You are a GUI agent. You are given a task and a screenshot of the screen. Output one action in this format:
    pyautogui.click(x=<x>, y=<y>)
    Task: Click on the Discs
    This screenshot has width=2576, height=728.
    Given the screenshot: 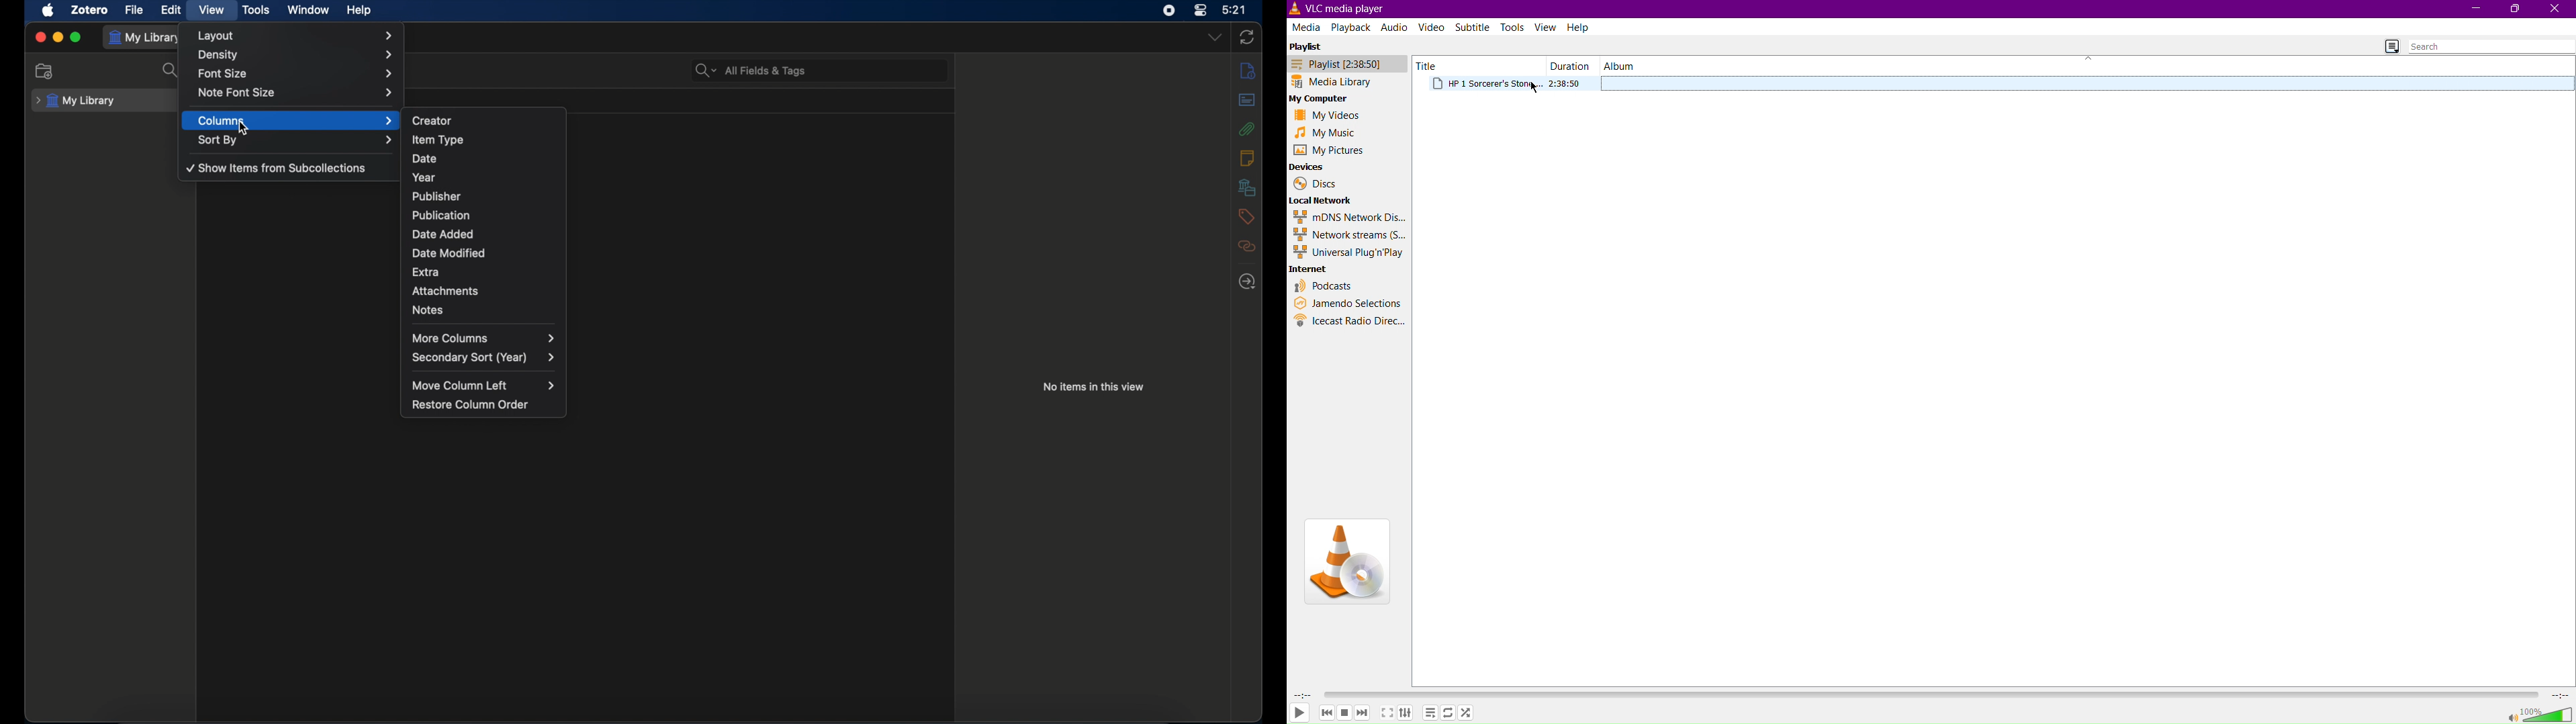 What is the action you would take?
    pyautogui.click(x=1312, y=183)
    